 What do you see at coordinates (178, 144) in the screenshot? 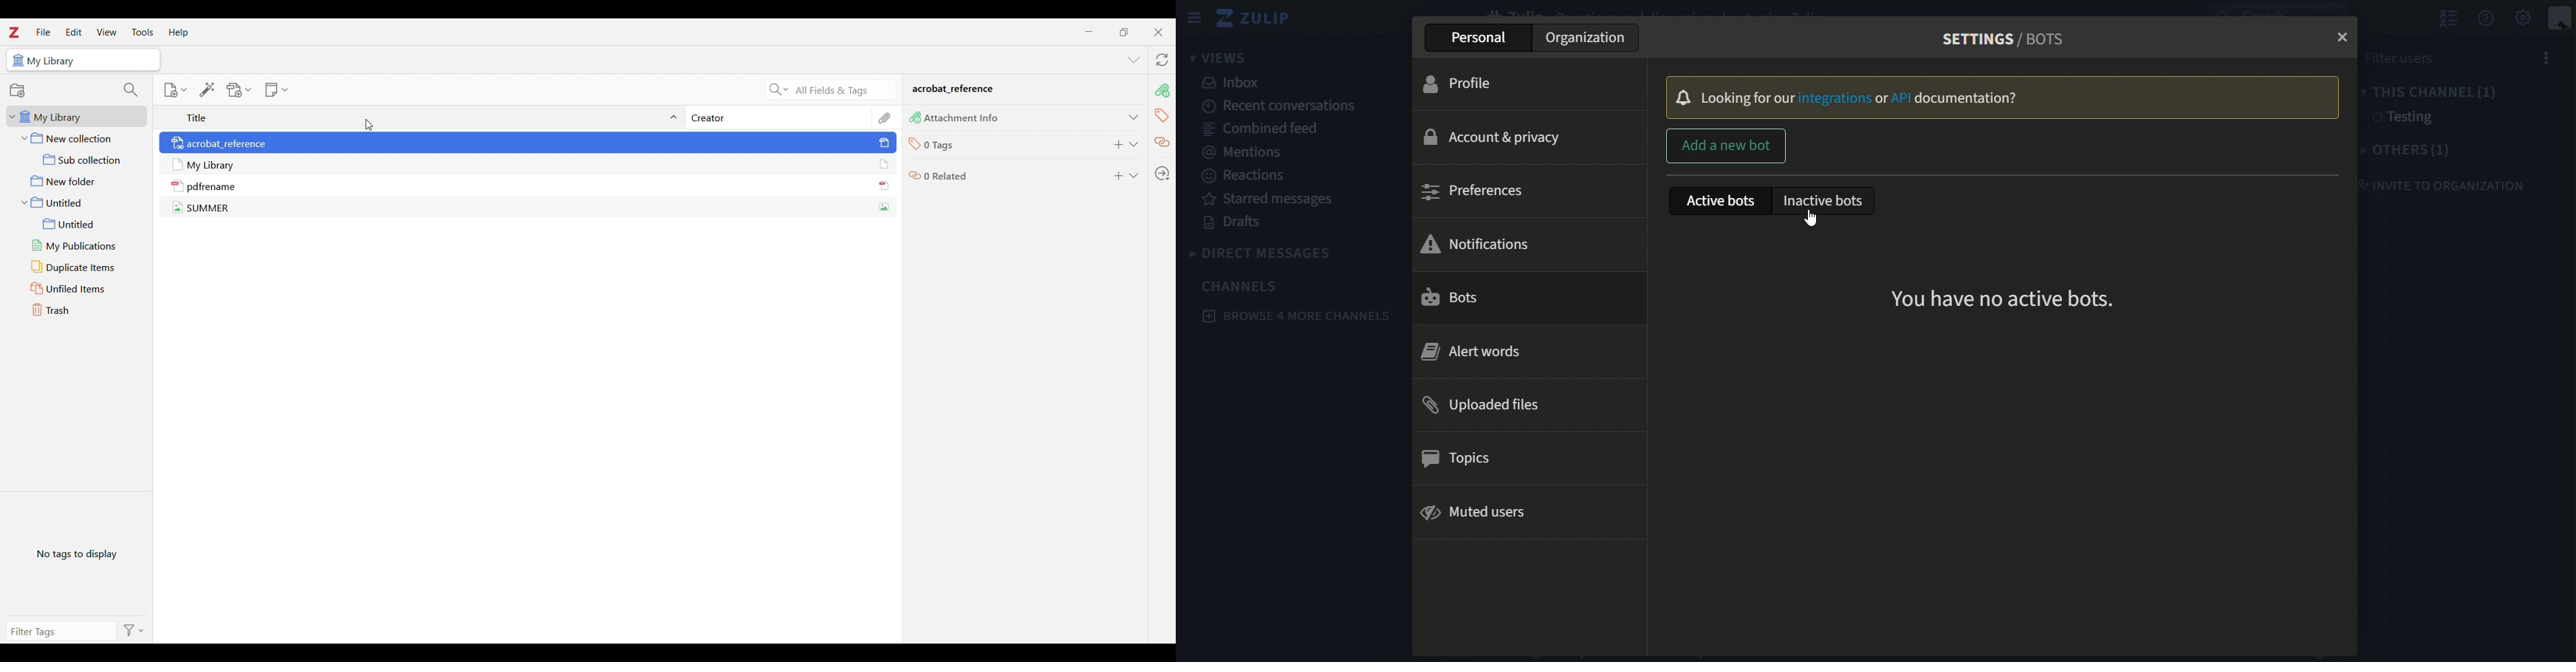
I see `icon` at bounding box center [178, 144].